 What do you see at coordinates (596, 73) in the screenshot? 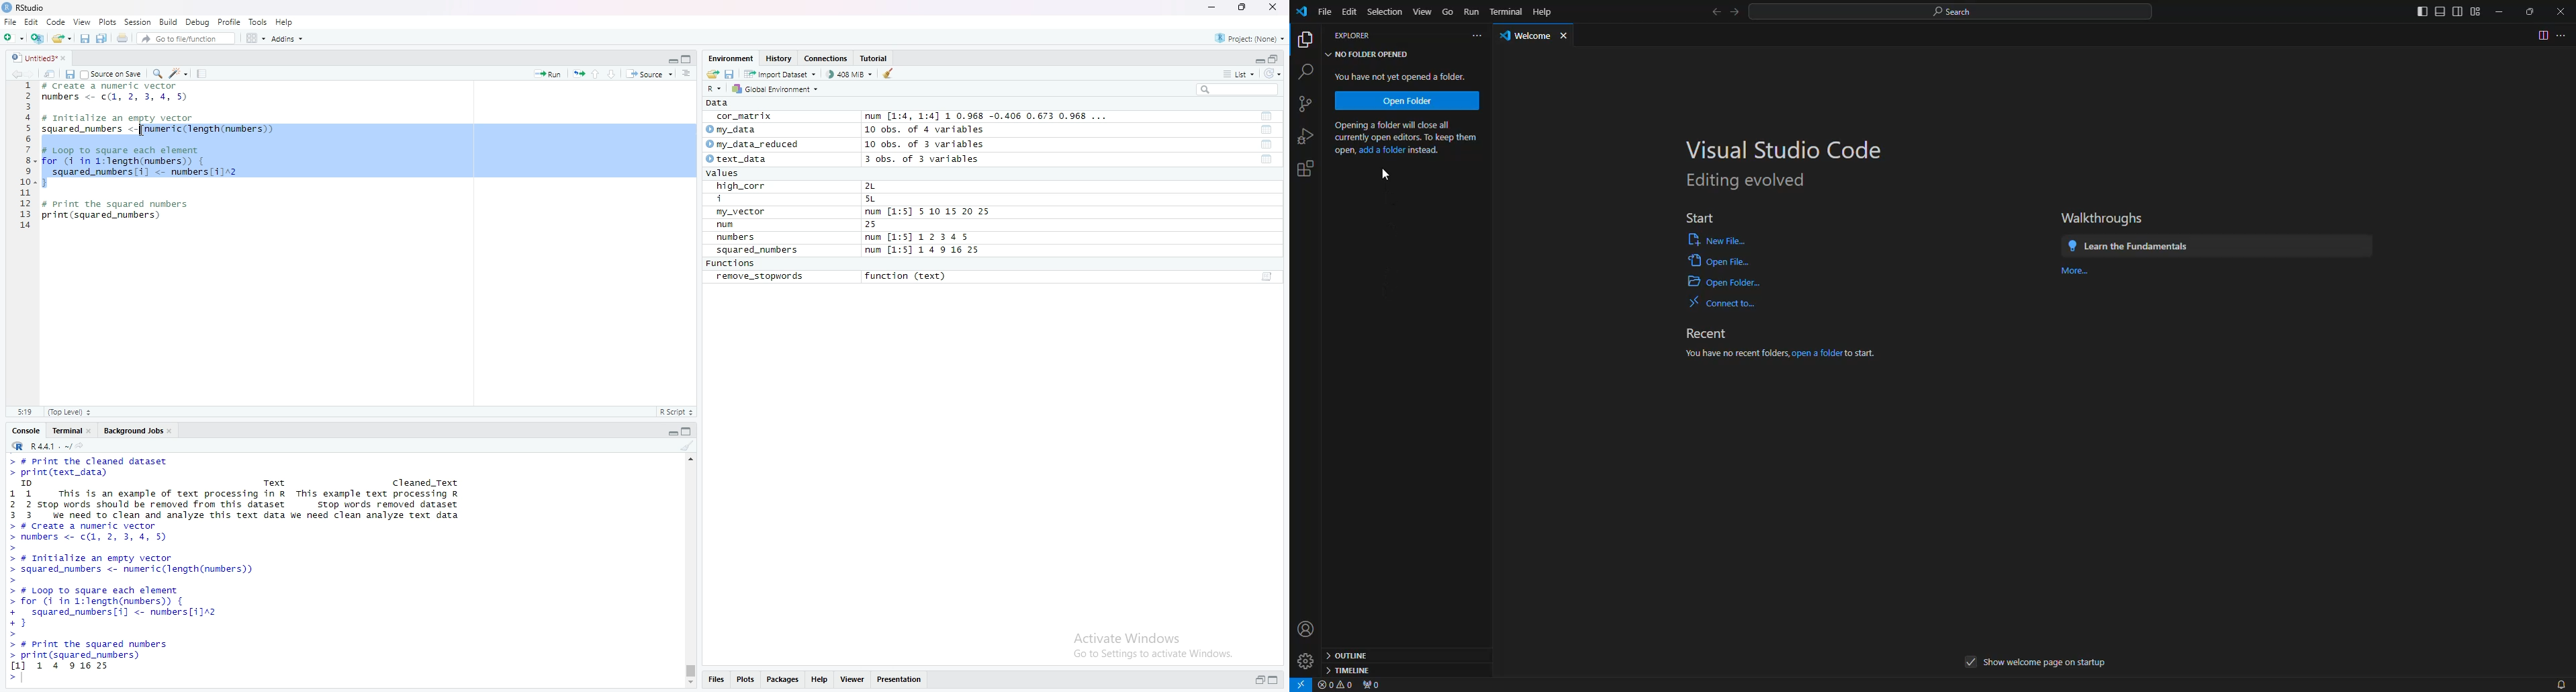
I see `up` at bounding box center [596, 73].